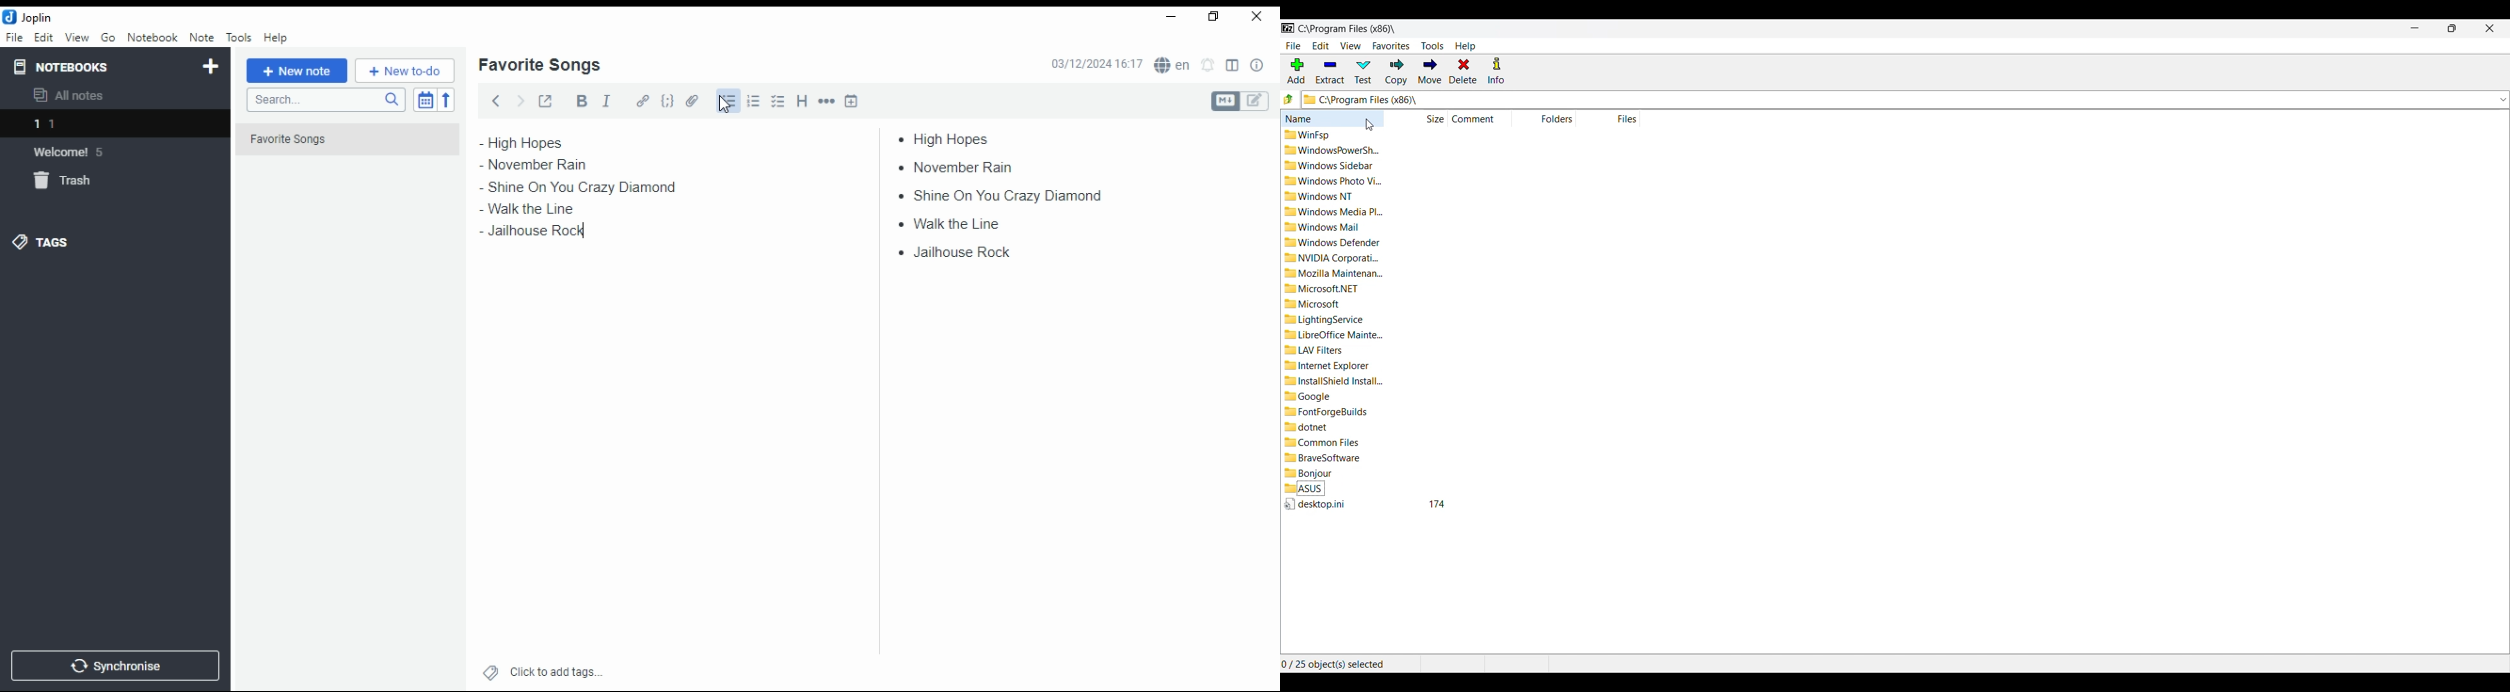  I want to click on view, so click(77, 38).